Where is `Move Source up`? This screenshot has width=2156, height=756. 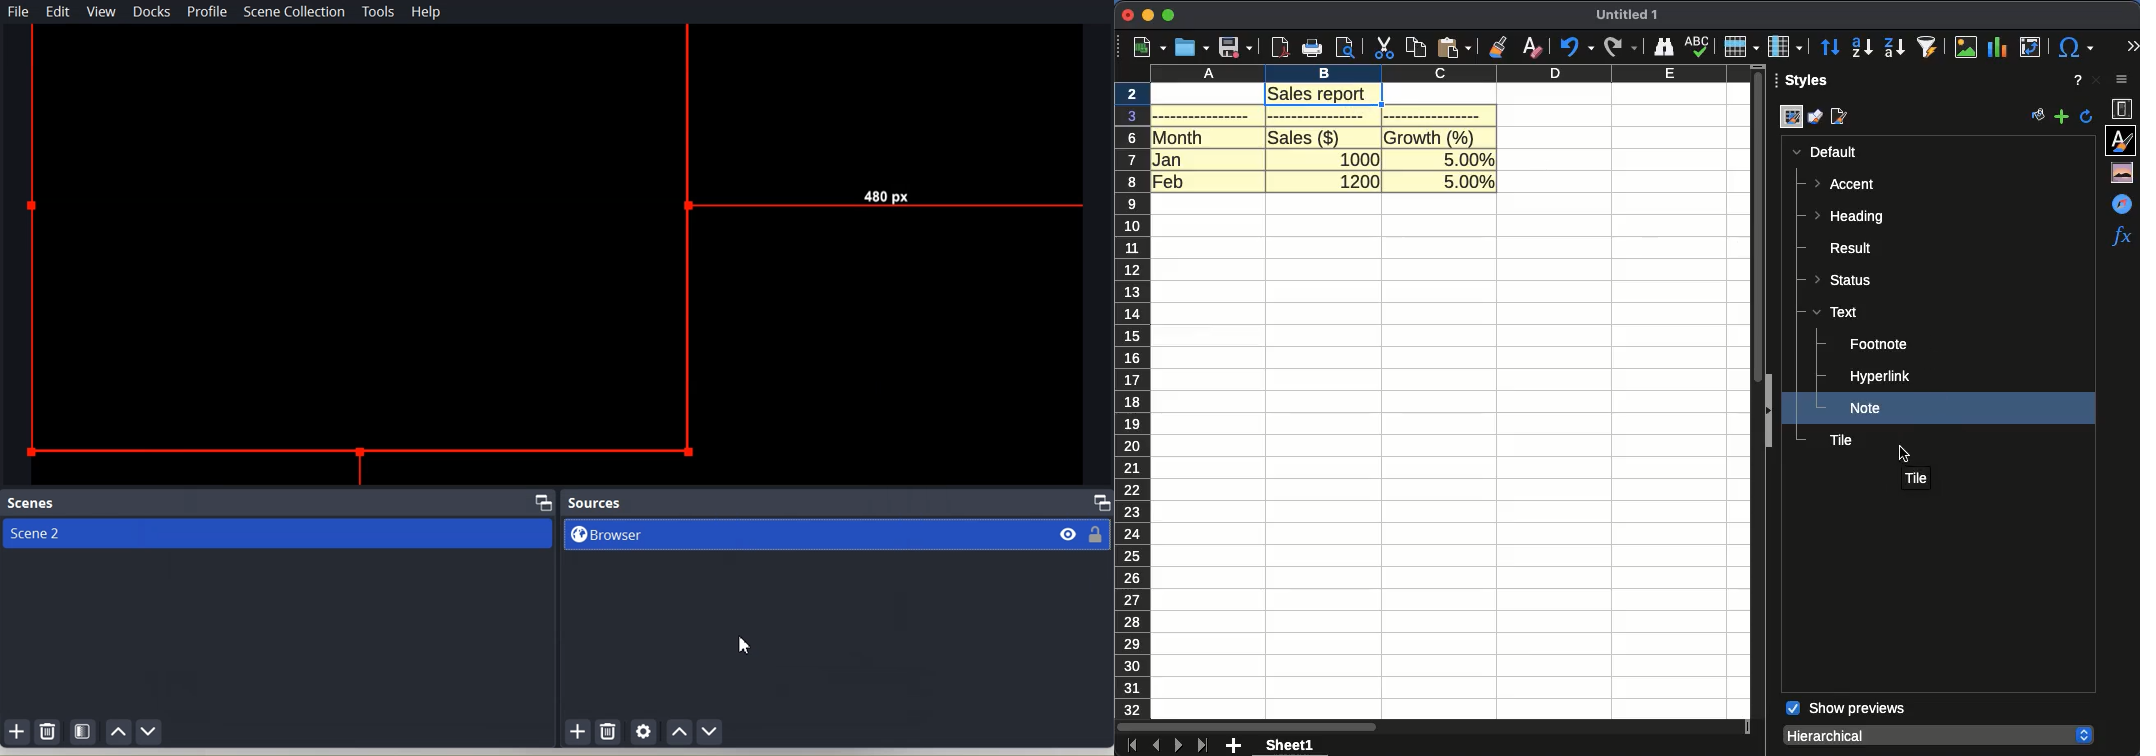
Move Source up is located at coordinates (678, 731).